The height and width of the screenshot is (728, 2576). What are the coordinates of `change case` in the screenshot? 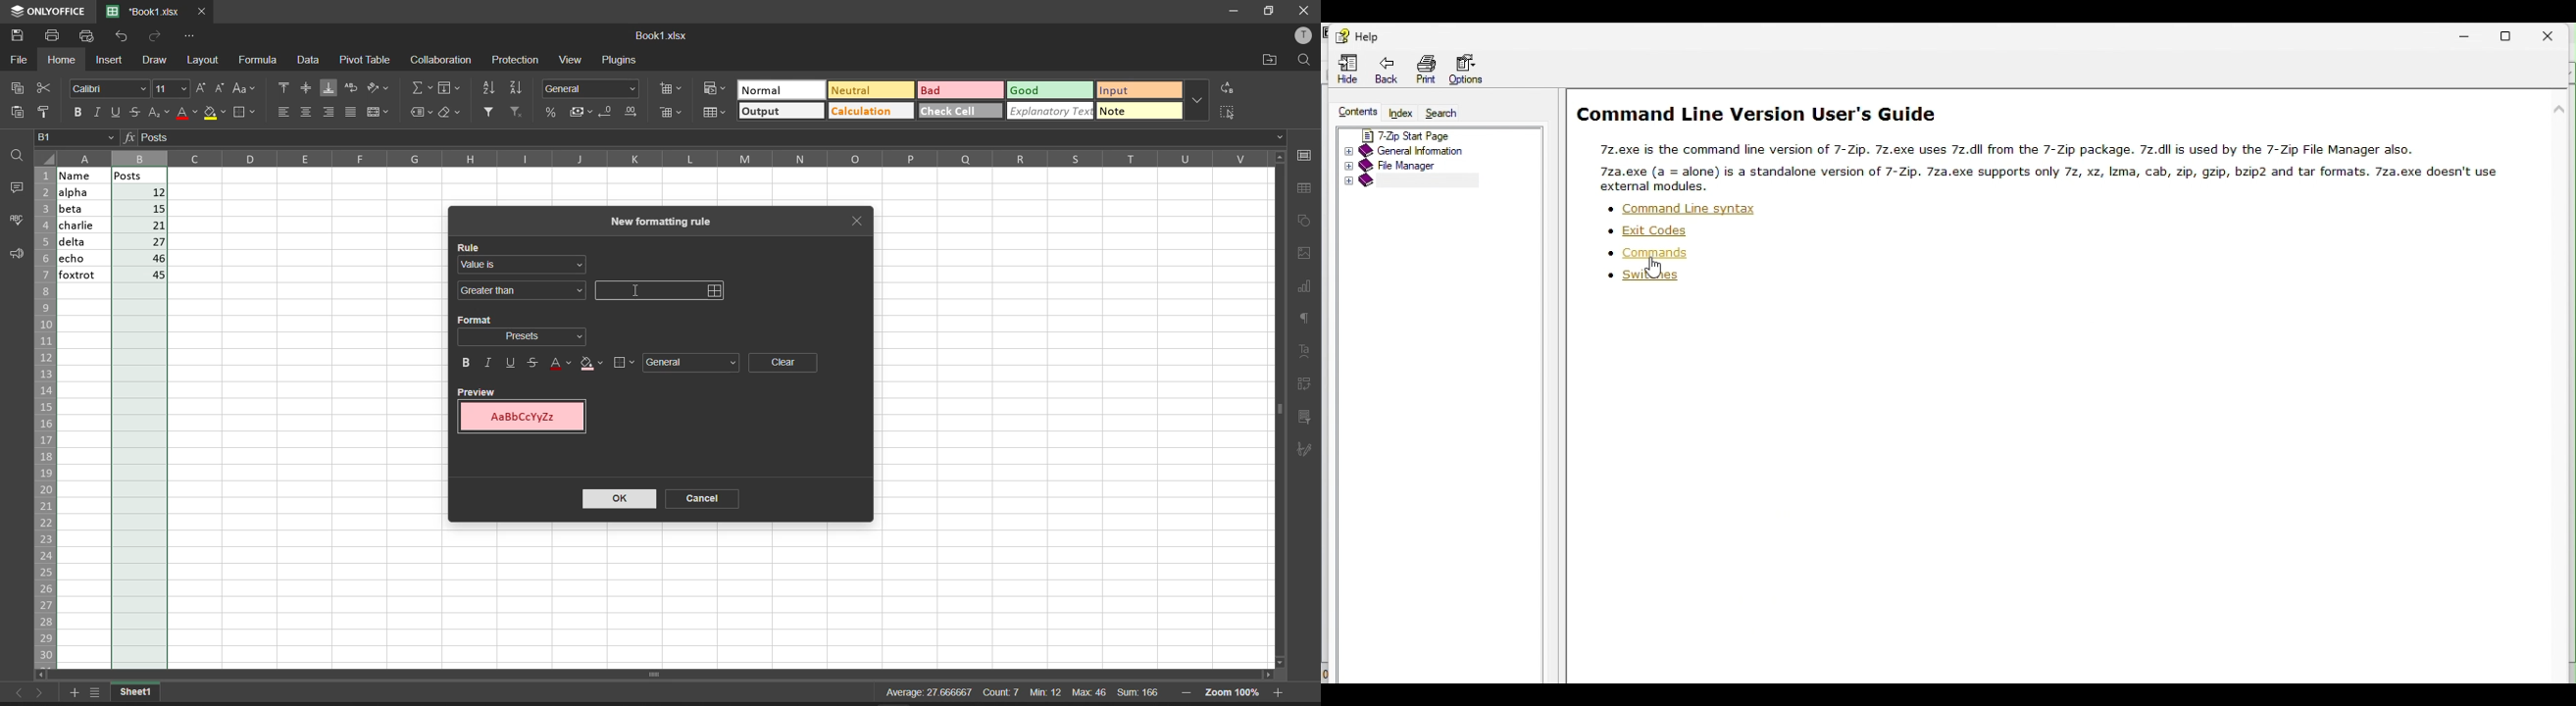 It's located at (245, 89).